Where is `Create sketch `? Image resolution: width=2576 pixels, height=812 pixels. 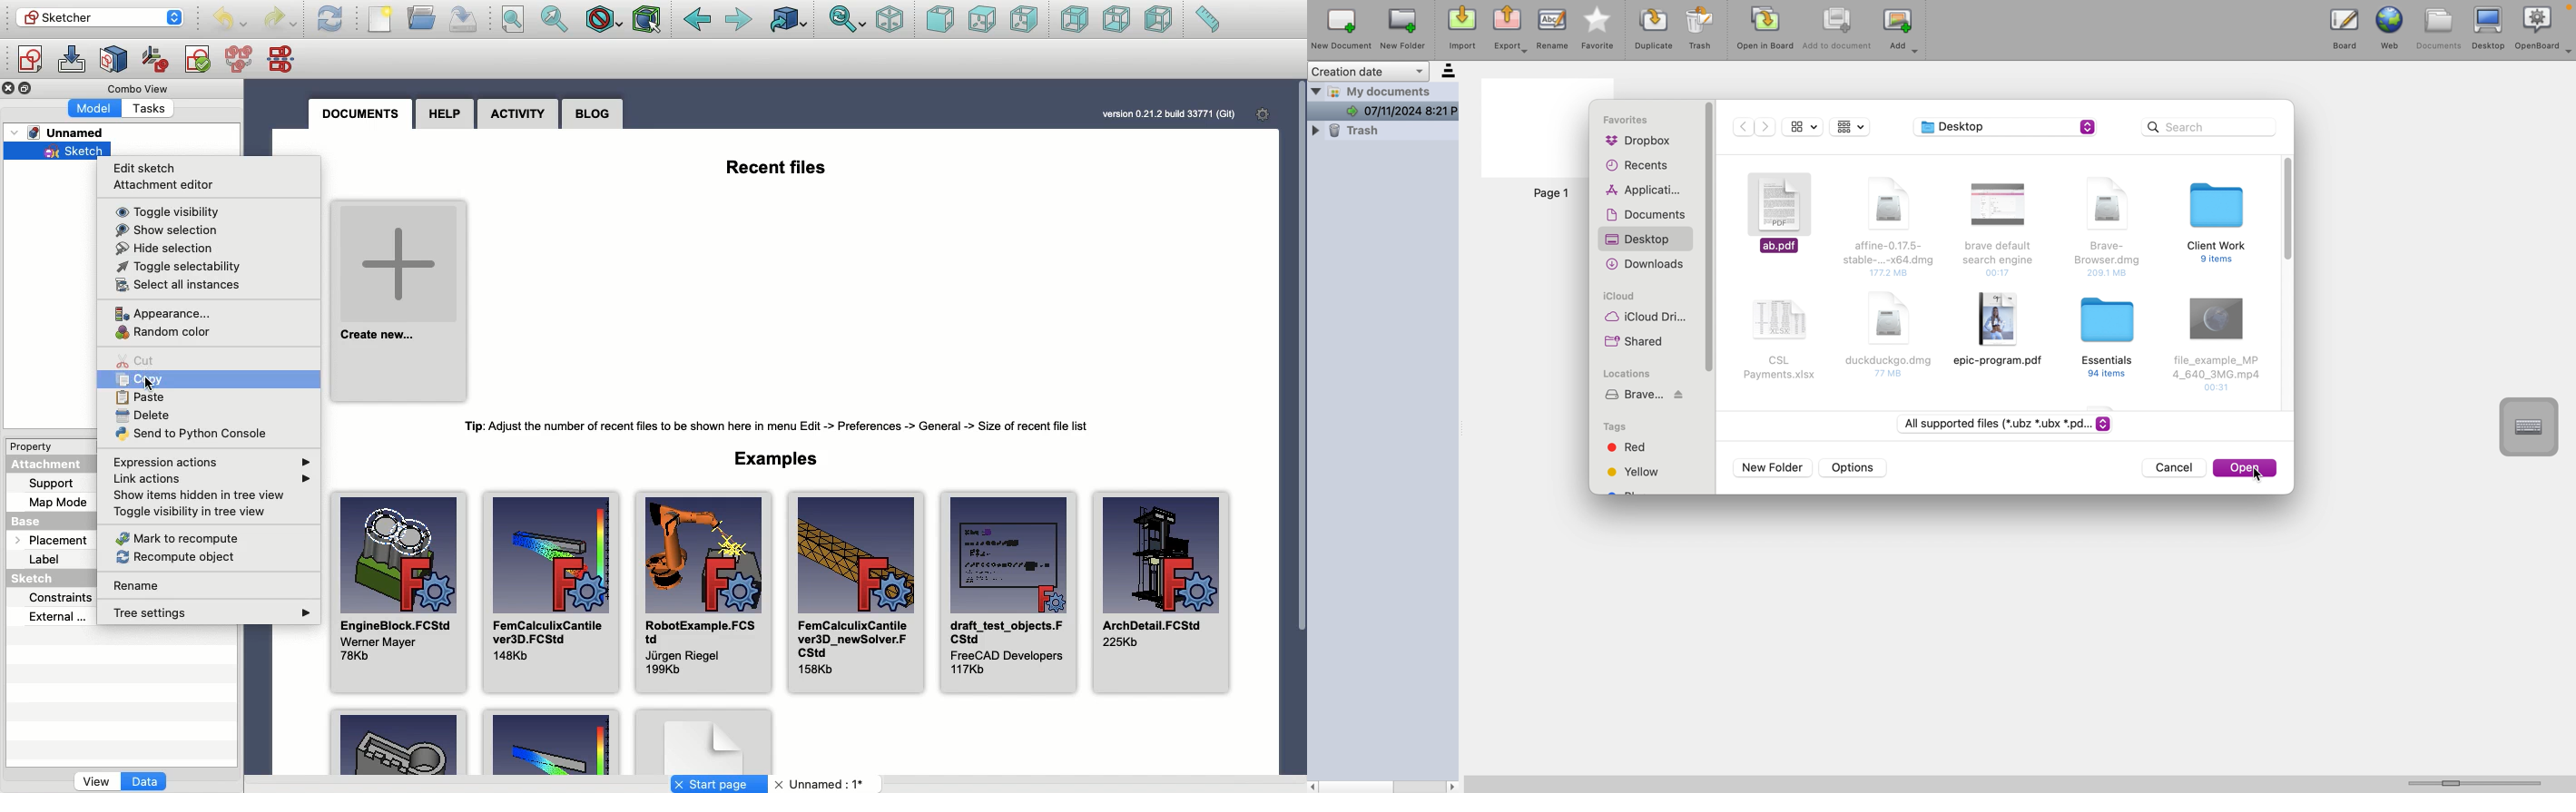
Create sketch  is located at coordinates (29, 62).